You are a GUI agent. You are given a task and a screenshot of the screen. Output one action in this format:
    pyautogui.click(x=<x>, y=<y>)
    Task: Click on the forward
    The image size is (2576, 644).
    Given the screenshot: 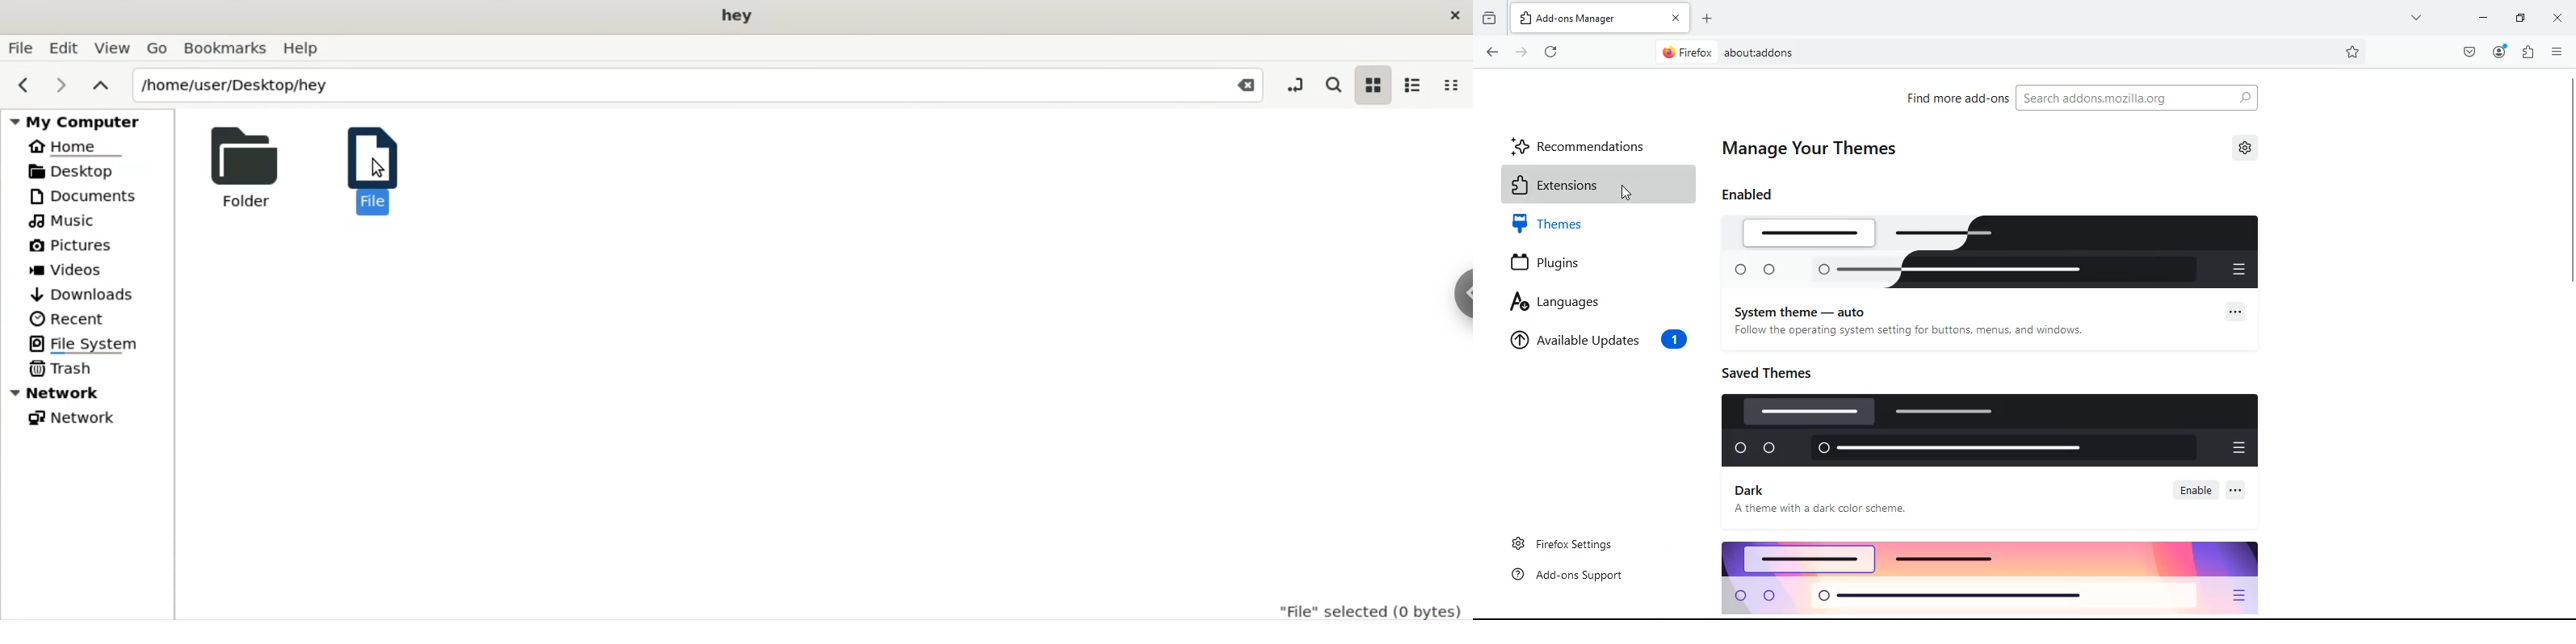 What is the action you would take?
    pyautogui.click(x=1520, y=53)
    